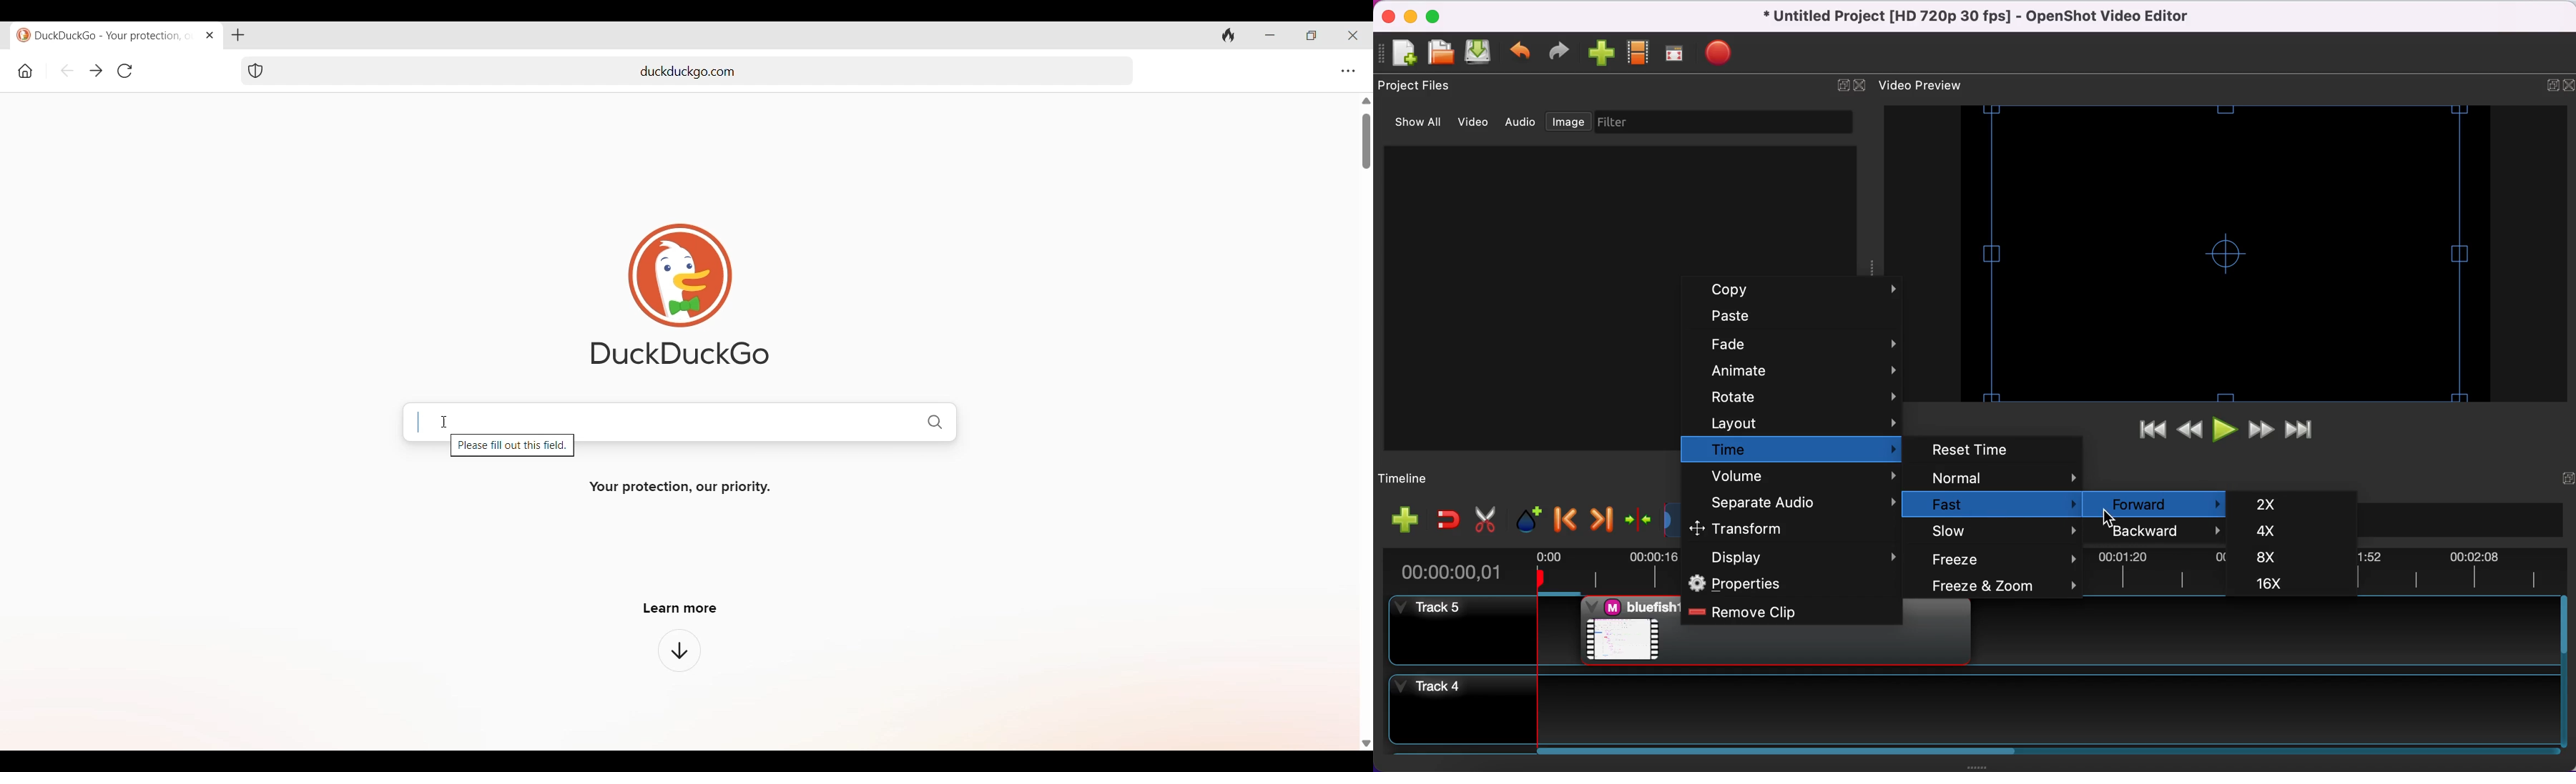 This screenshot has height=784, width=2576. What do you see at coordinates (2005, 532) in the screenshot?
I see `slow` at bounding box center [2005, 532].